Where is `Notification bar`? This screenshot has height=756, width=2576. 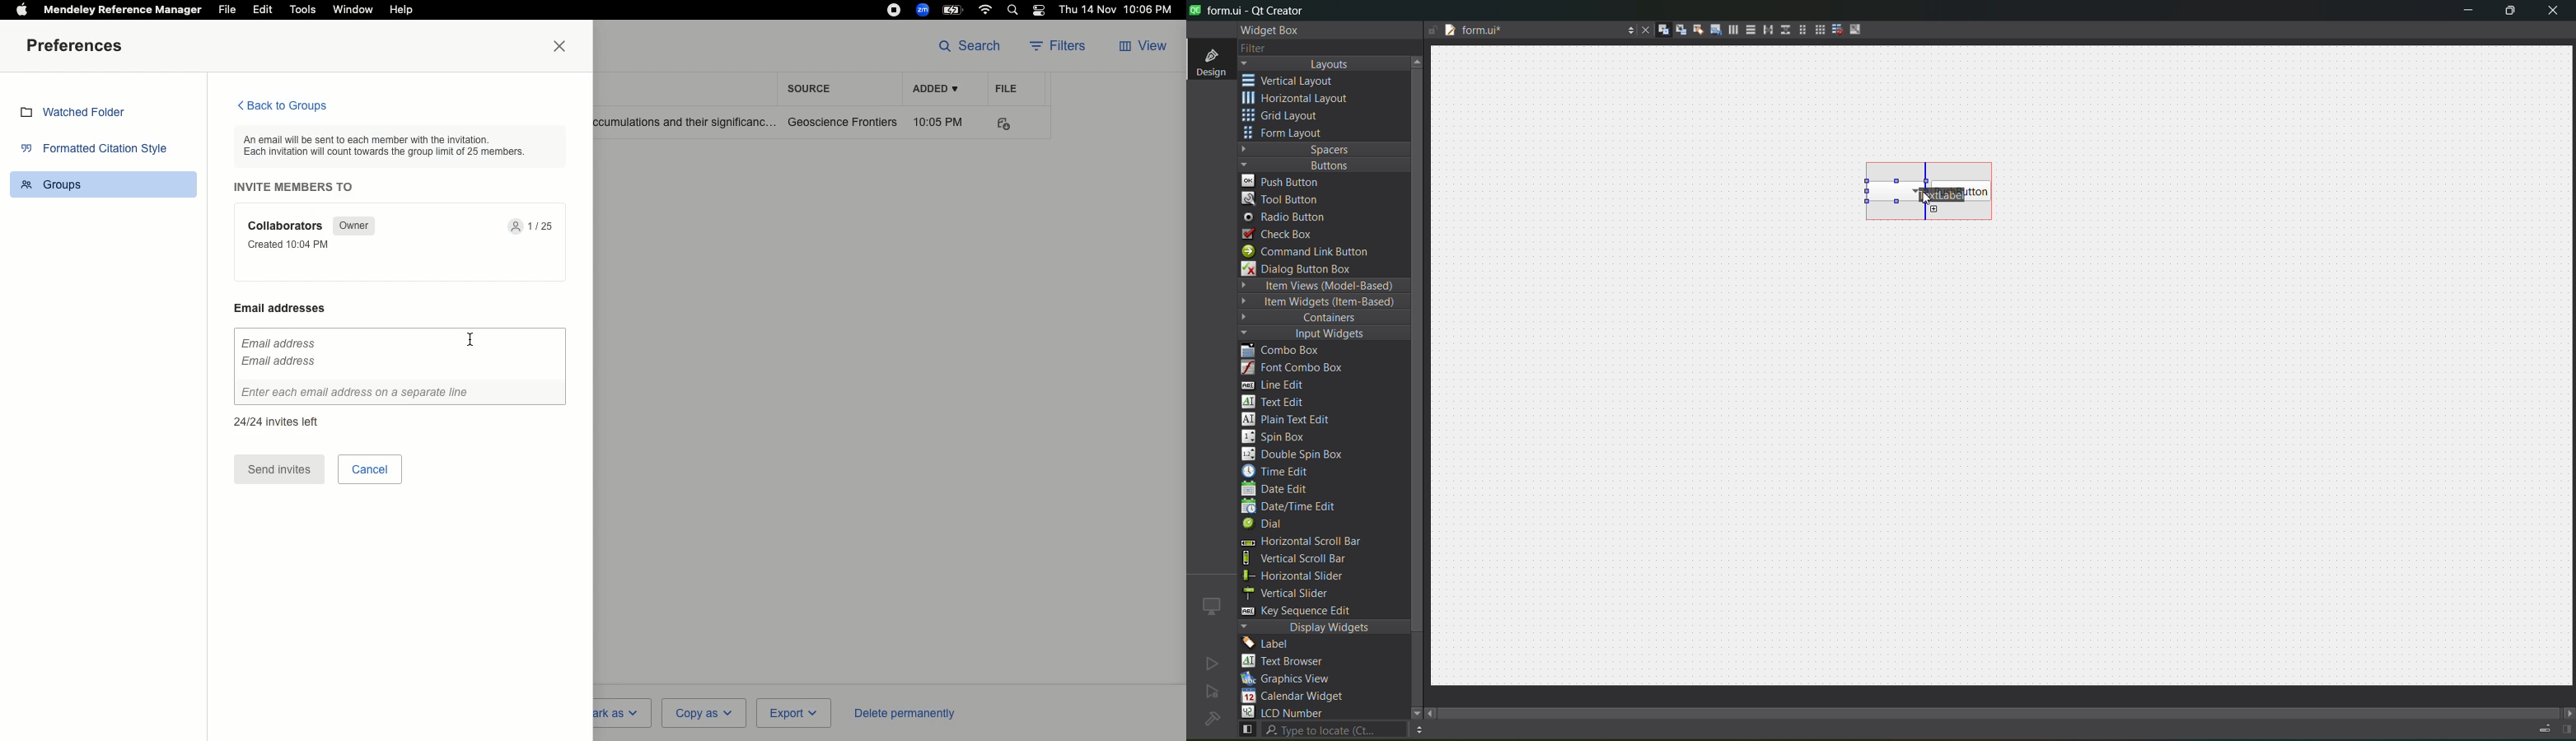
Notification bar is located at coordinates (1040, 12).